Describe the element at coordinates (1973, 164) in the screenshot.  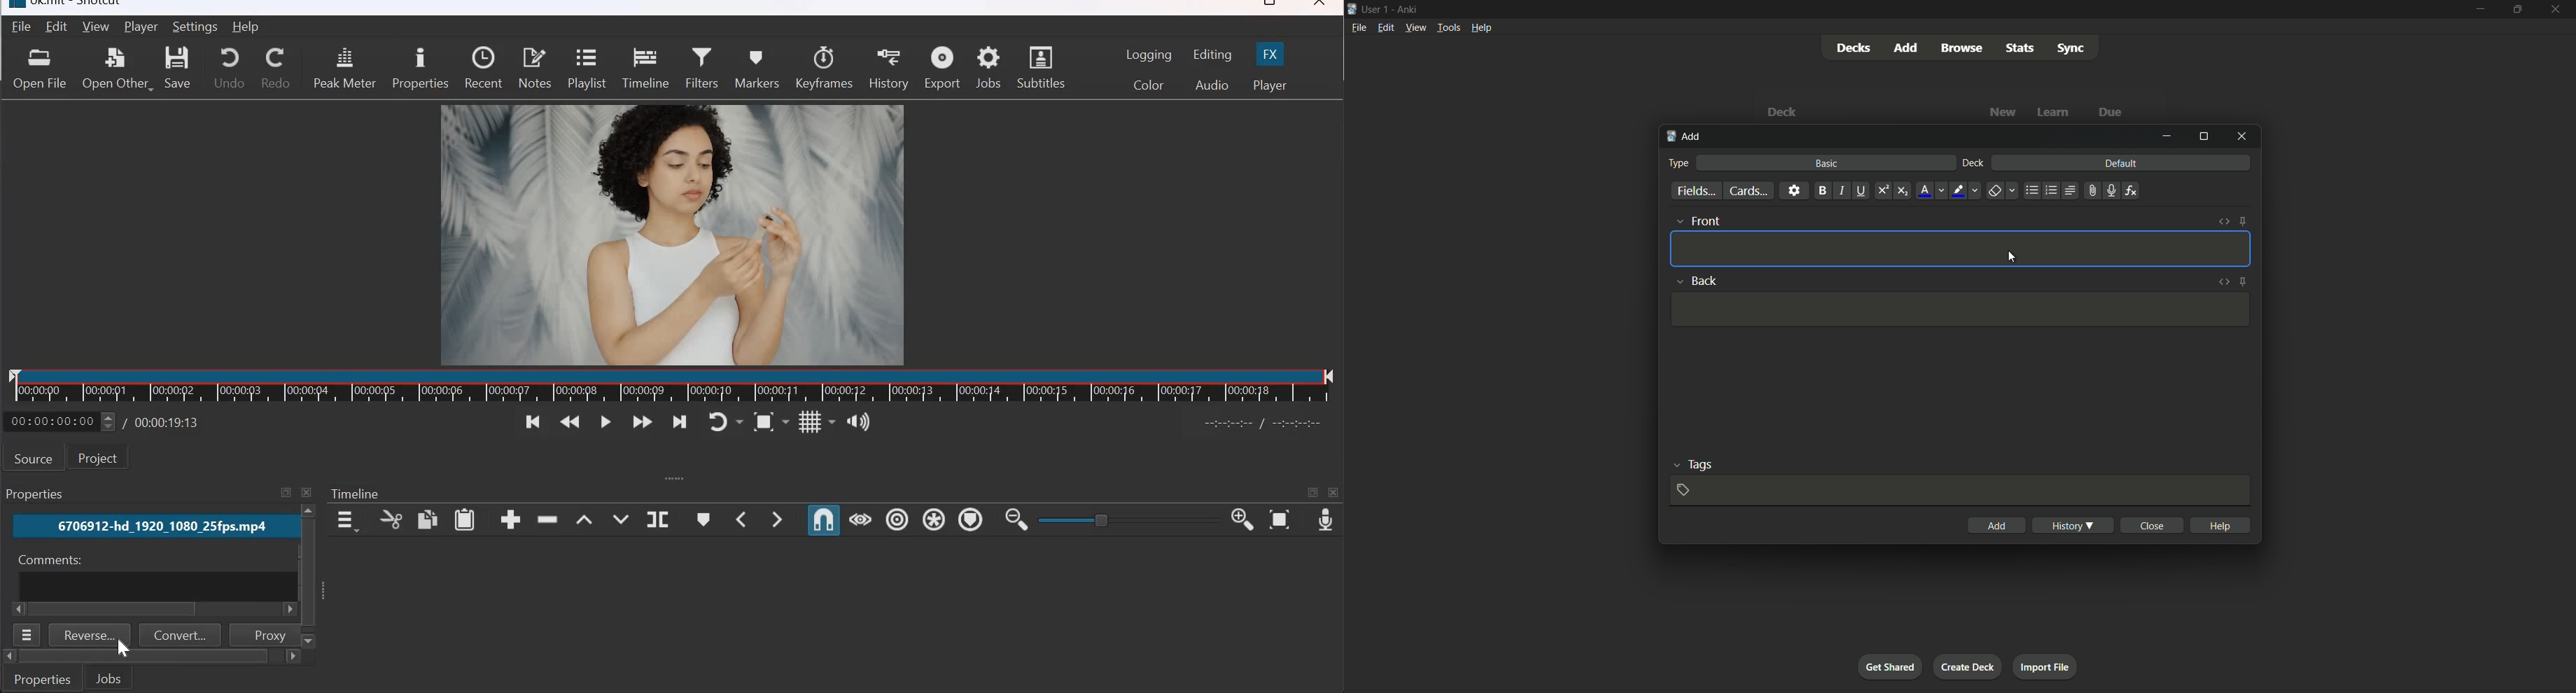
I see `deck` at that location.